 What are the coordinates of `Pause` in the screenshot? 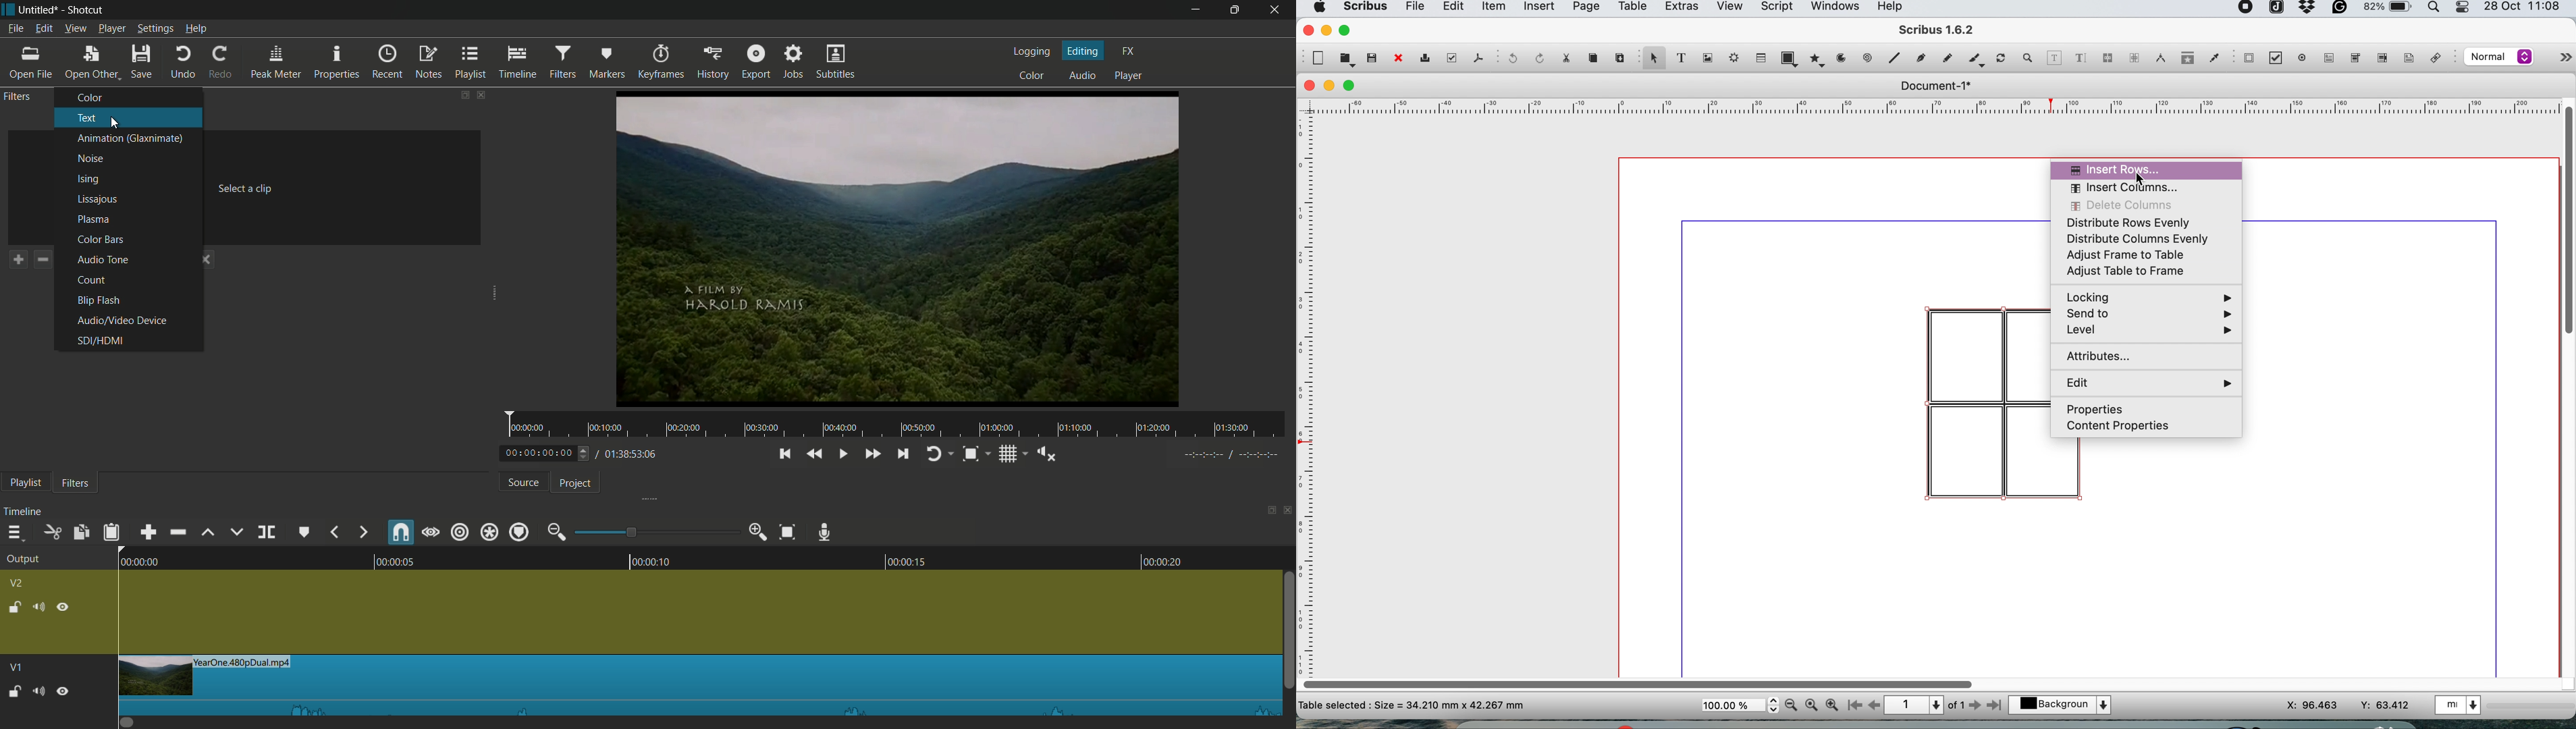 It's located at (63, 690).